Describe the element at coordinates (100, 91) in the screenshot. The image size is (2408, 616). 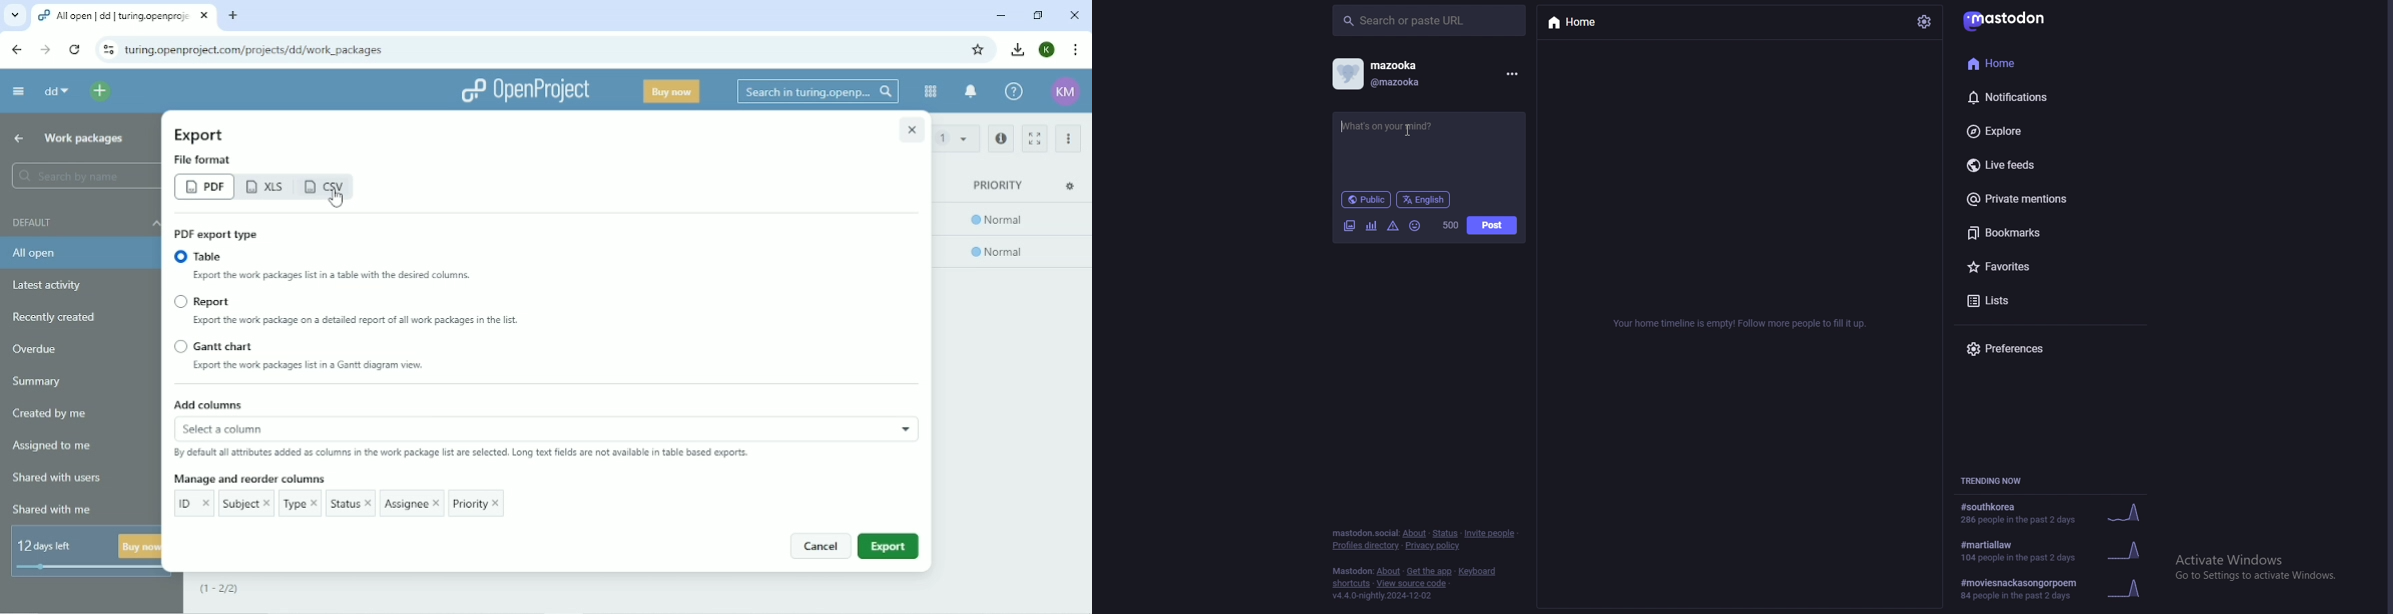
I see `Open quick add menu` at that location.